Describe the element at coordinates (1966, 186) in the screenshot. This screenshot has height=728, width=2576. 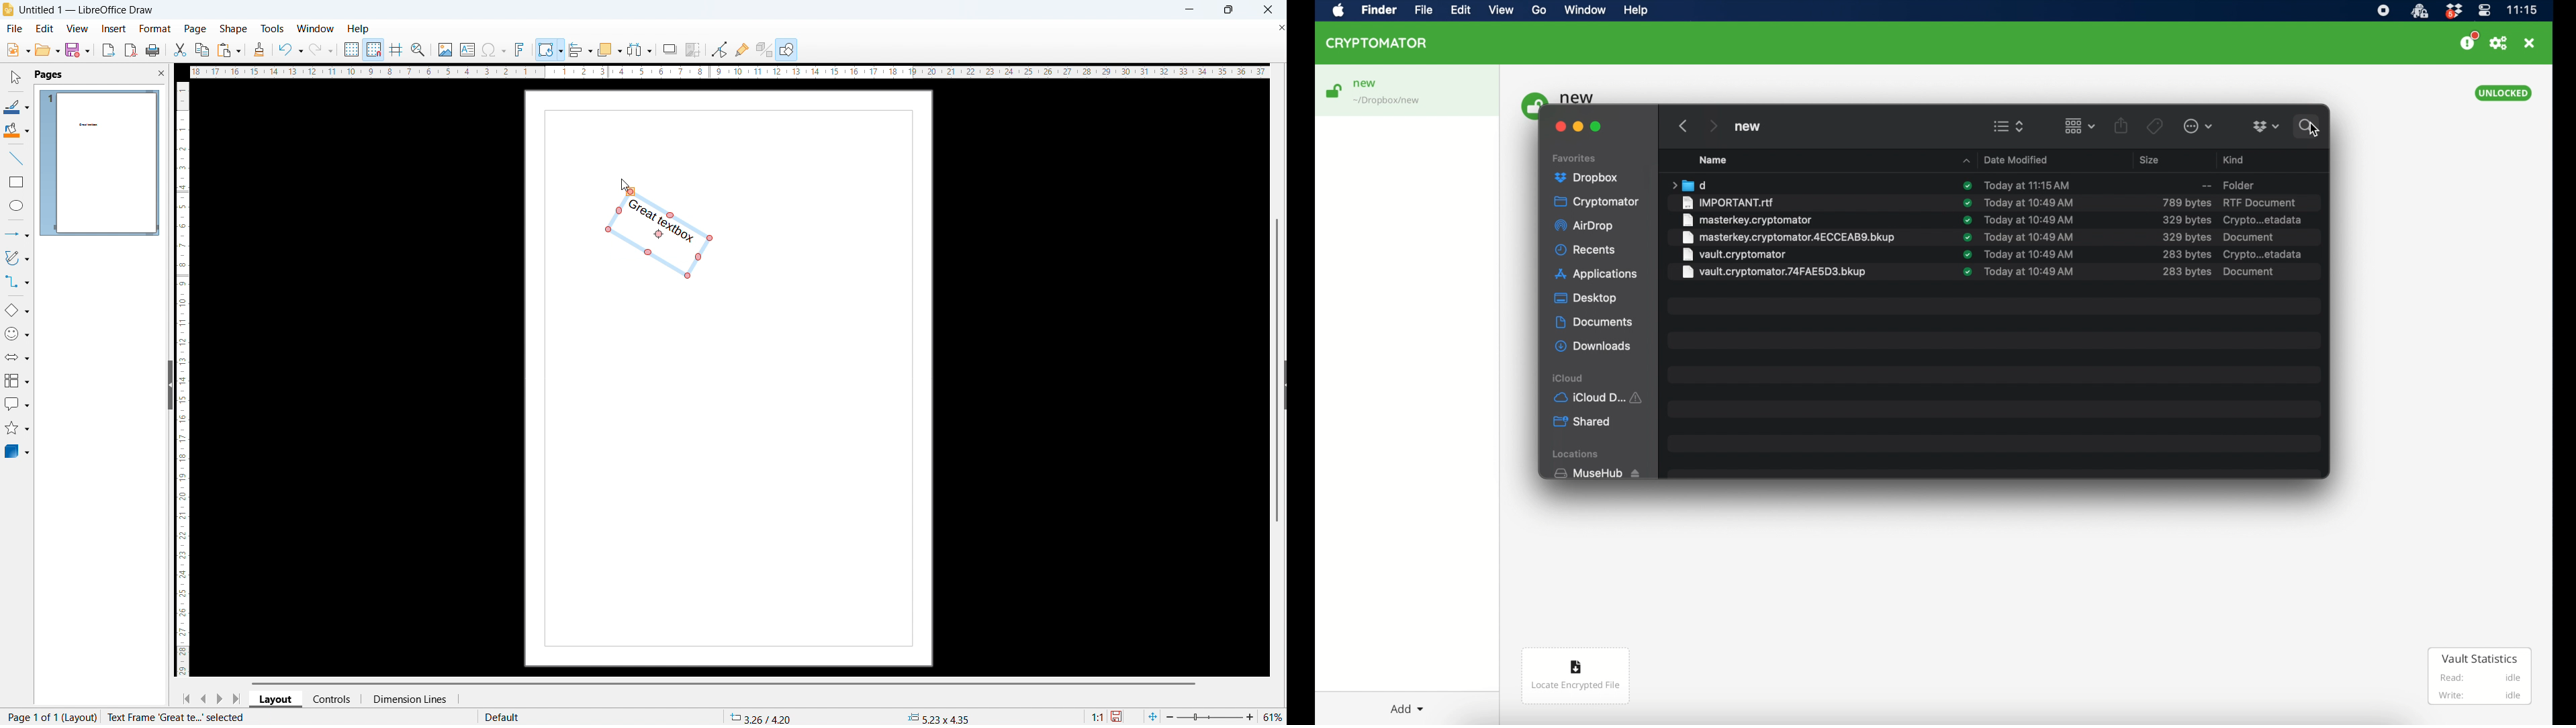
I see `sync` at that location.